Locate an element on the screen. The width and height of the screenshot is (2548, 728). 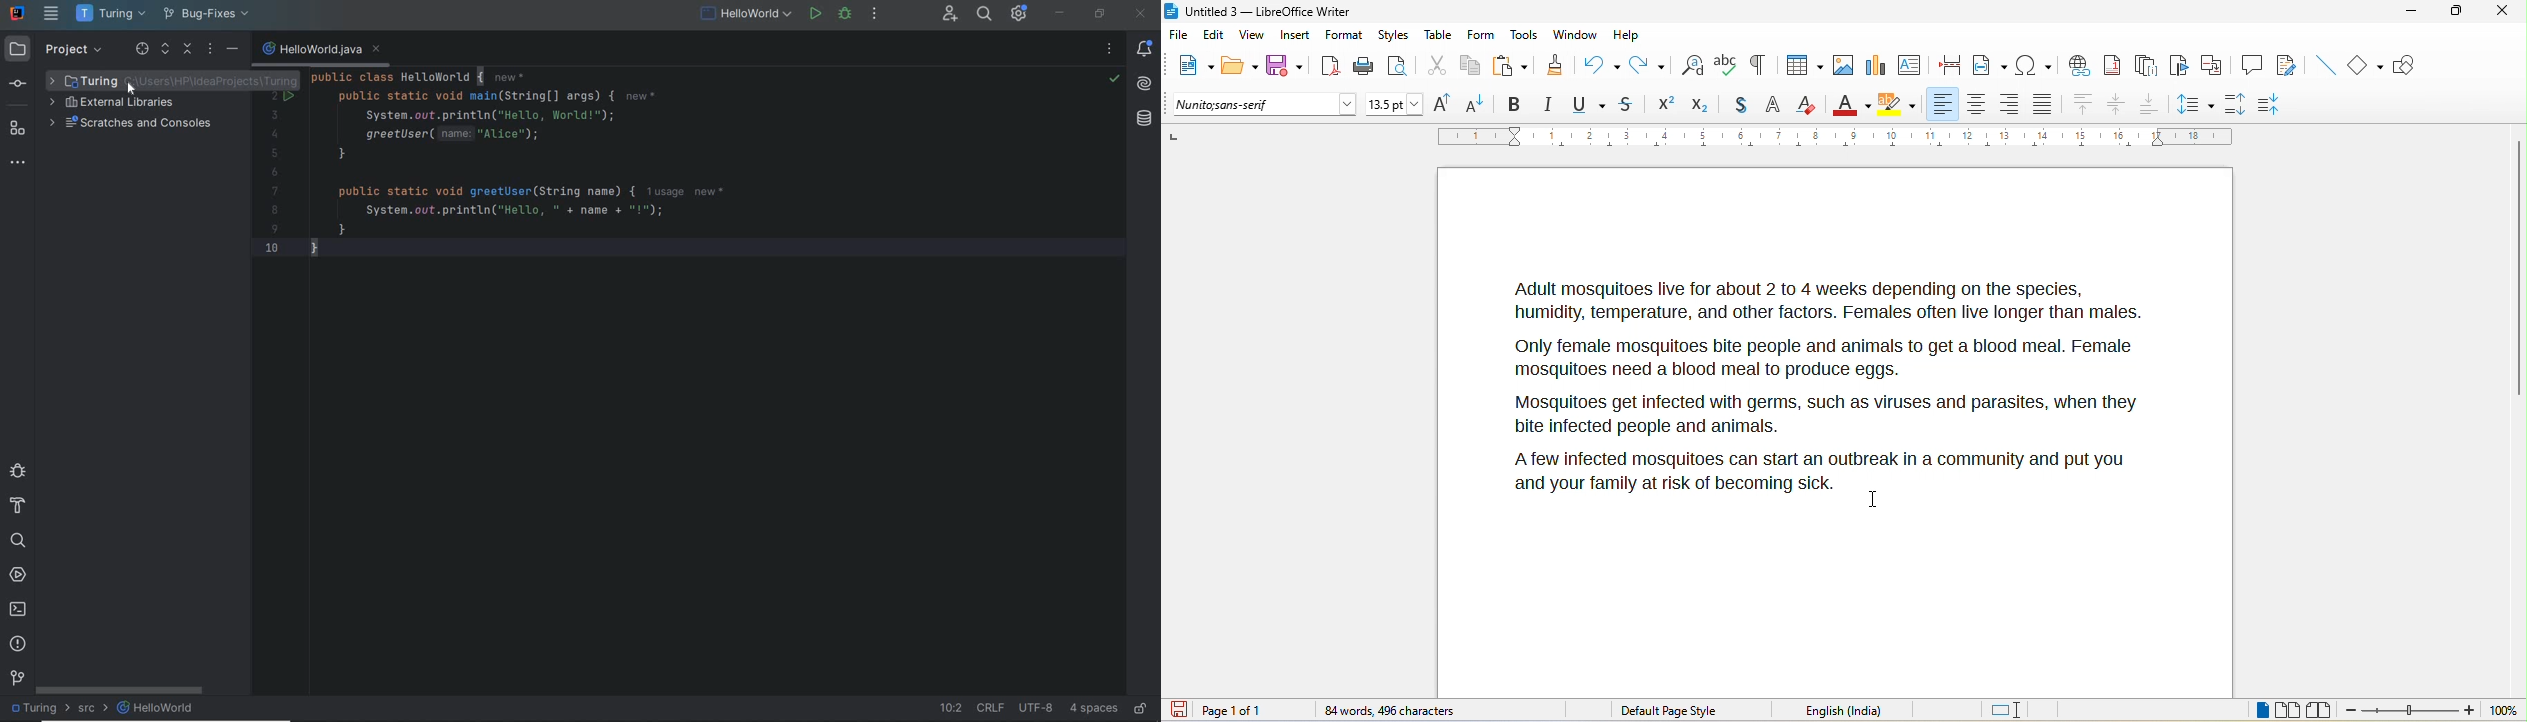
decrease paragraph spacing is located at coordinates (2273, 105).